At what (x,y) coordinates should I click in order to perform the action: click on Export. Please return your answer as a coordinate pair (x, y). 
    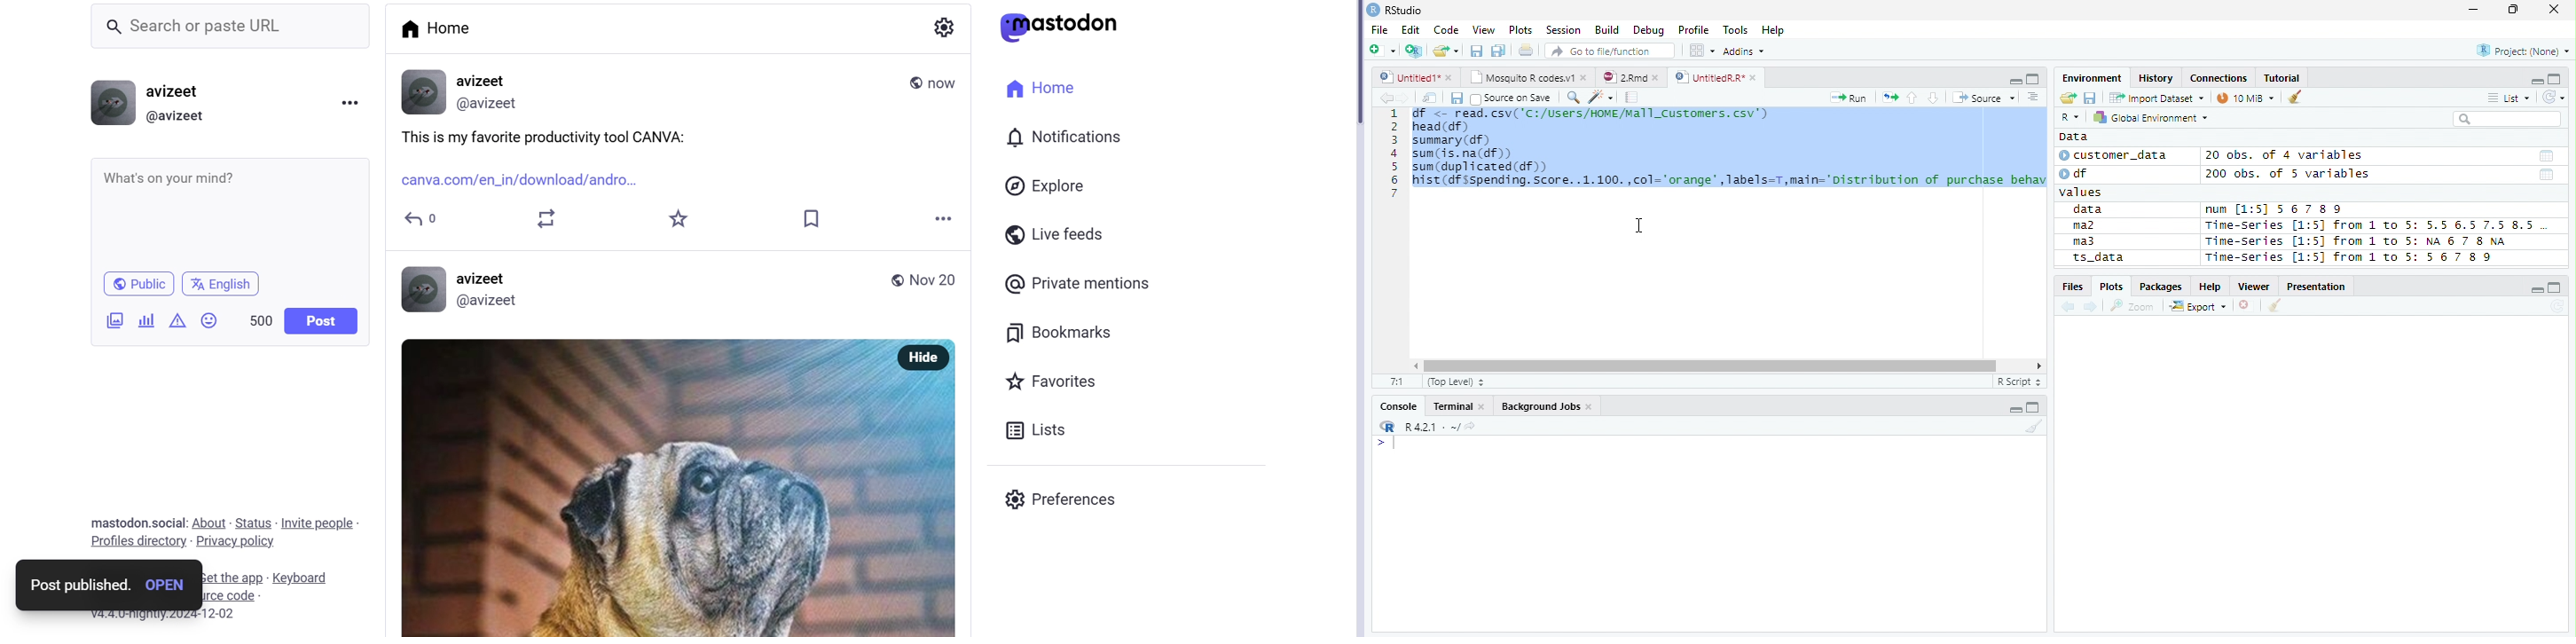
    Looking at the image, I should click on (2198, 307).